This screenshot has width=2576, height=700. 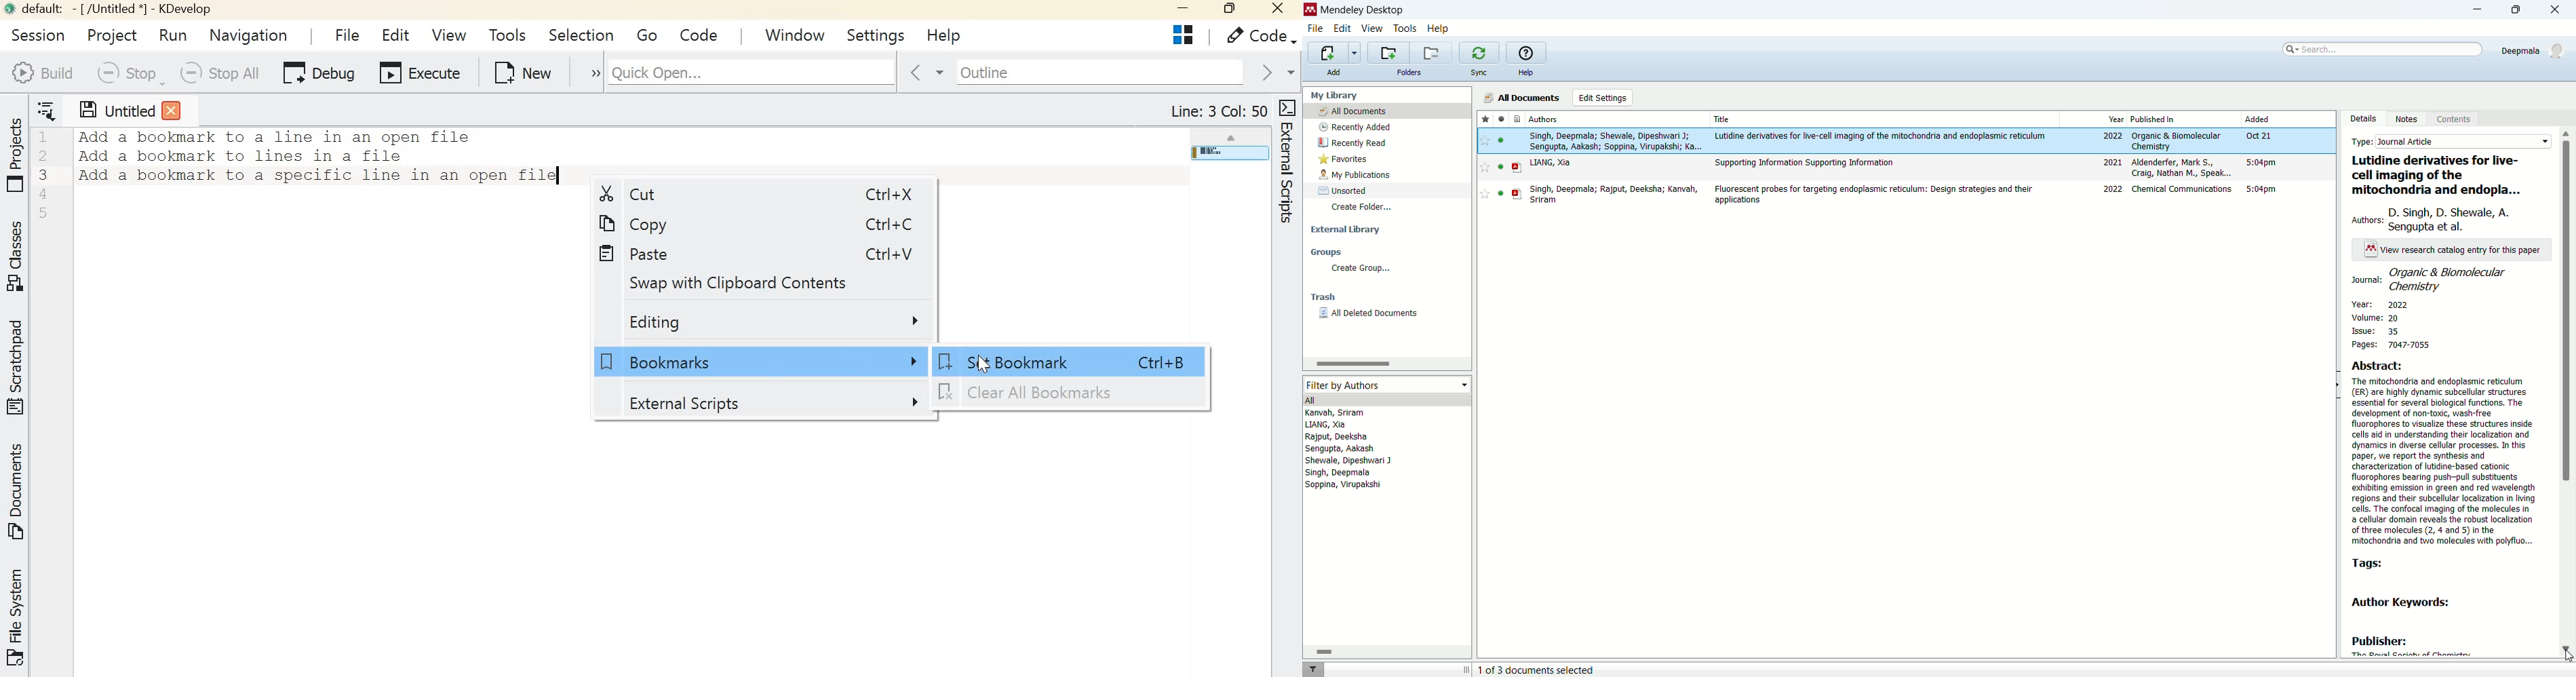 What do you see at coordinates (887, 193) in the screenshot?
I see `Ctrl+X` at bounding box center [887, 193].